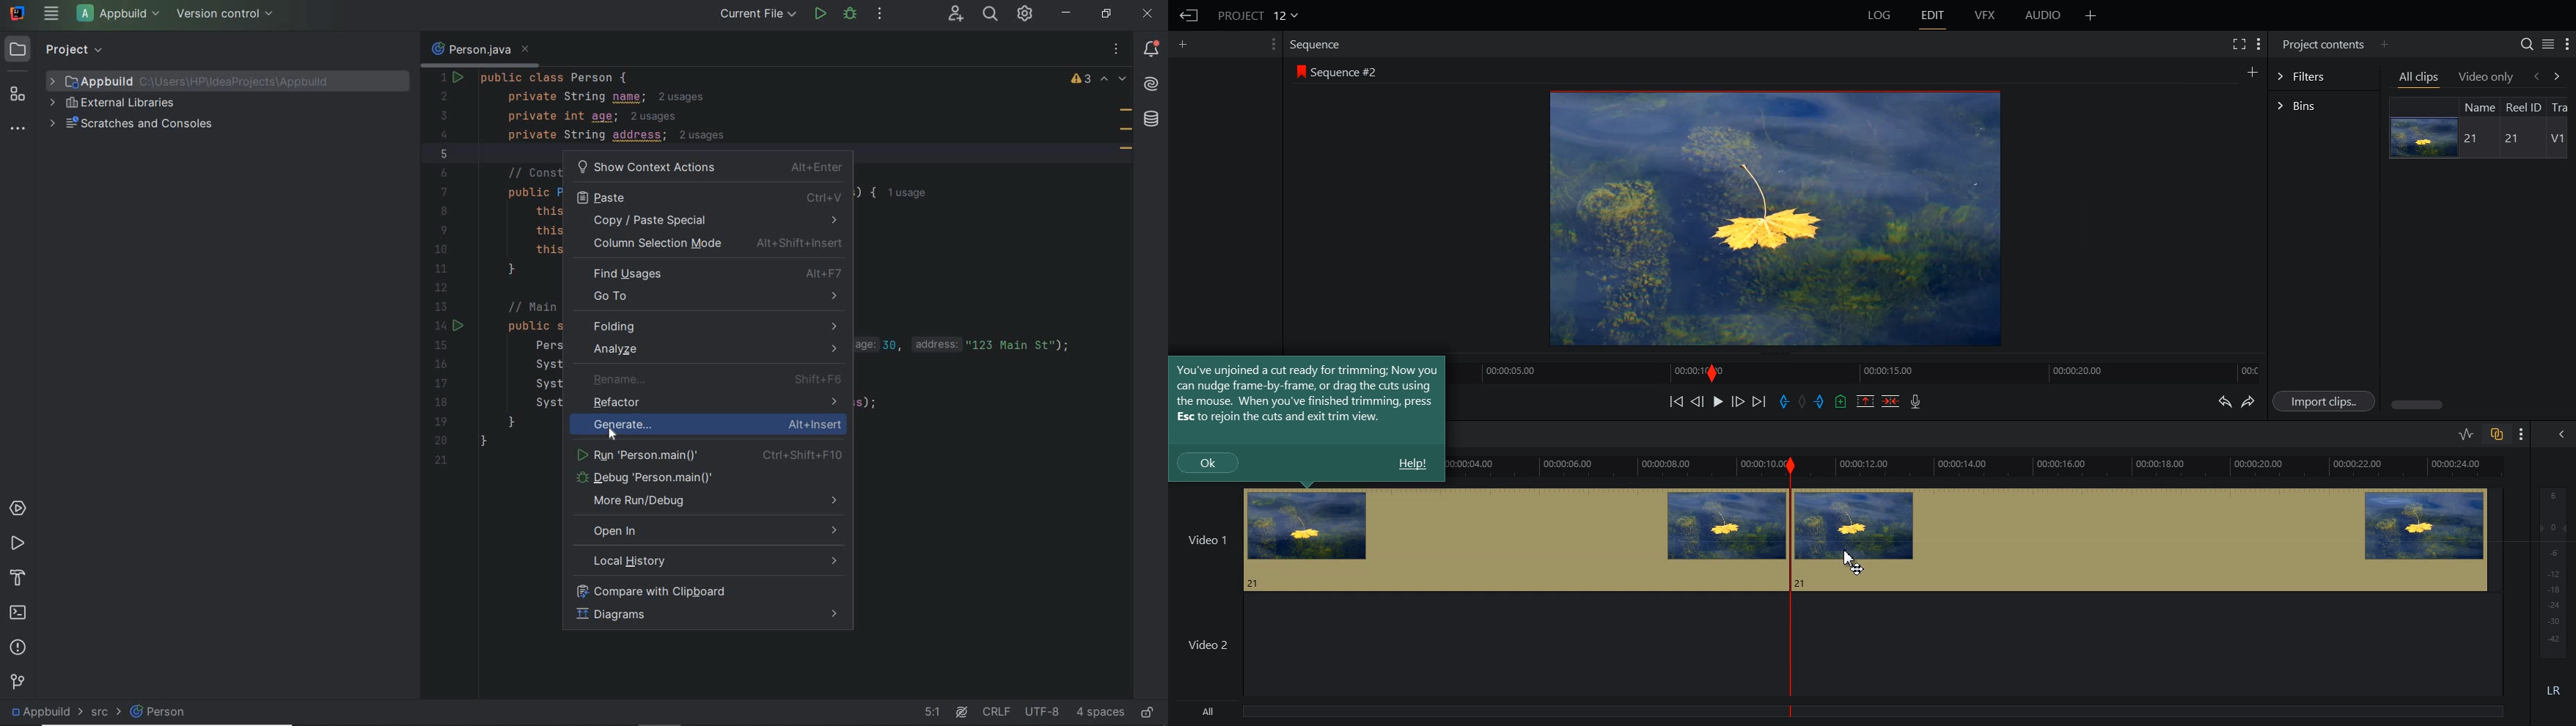 This screenshot has width=2576, height=728. I want to click on Cursor, so click(1854, 561).